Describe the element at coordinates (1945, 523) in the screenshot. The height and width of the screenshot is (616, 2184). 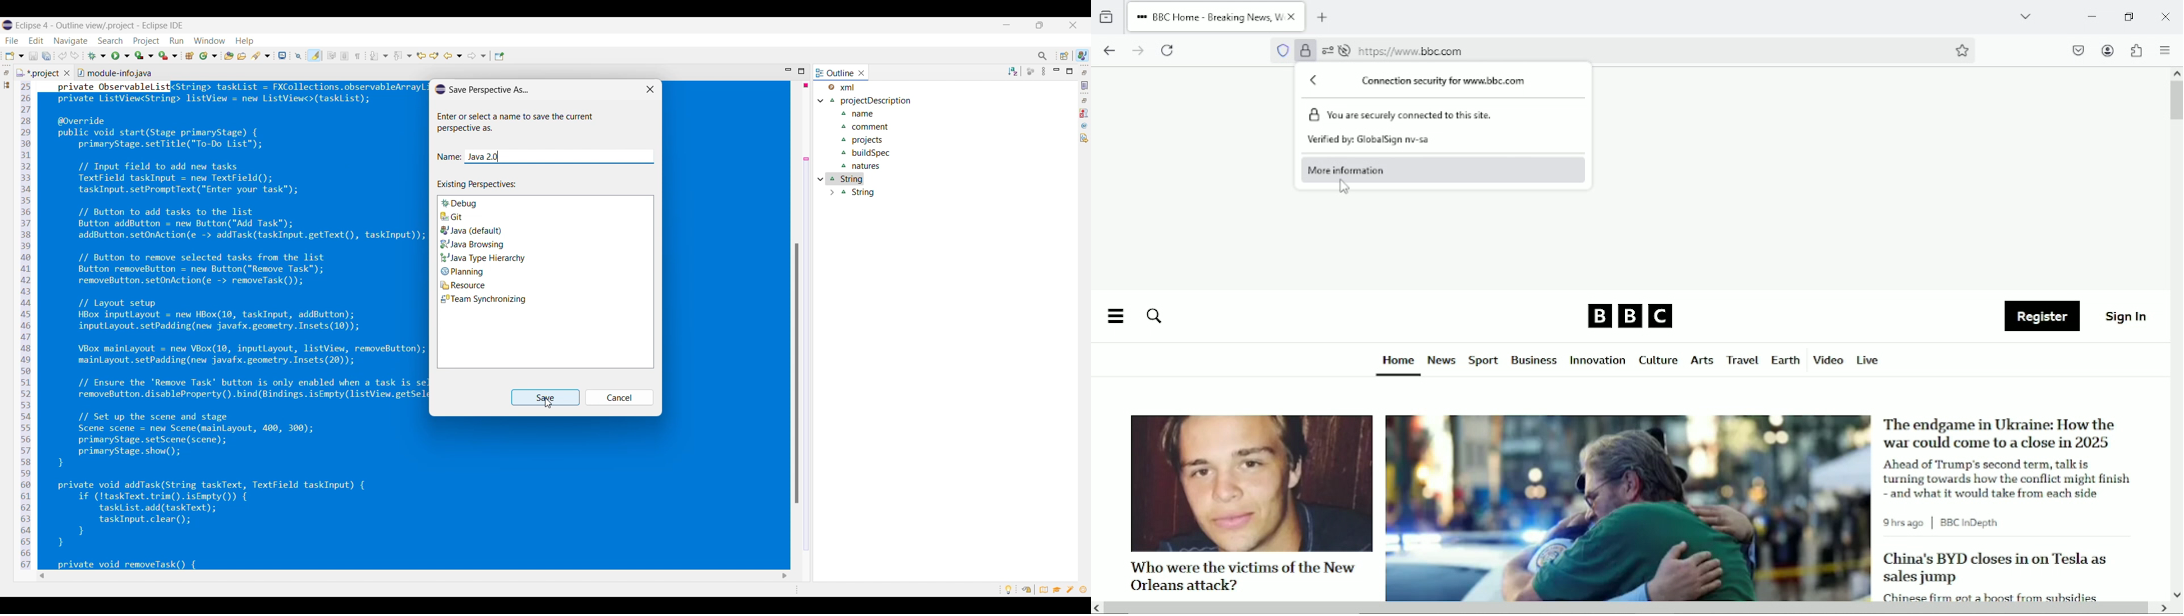
I see `9 hrs ago | BBC in Depth` at that location.